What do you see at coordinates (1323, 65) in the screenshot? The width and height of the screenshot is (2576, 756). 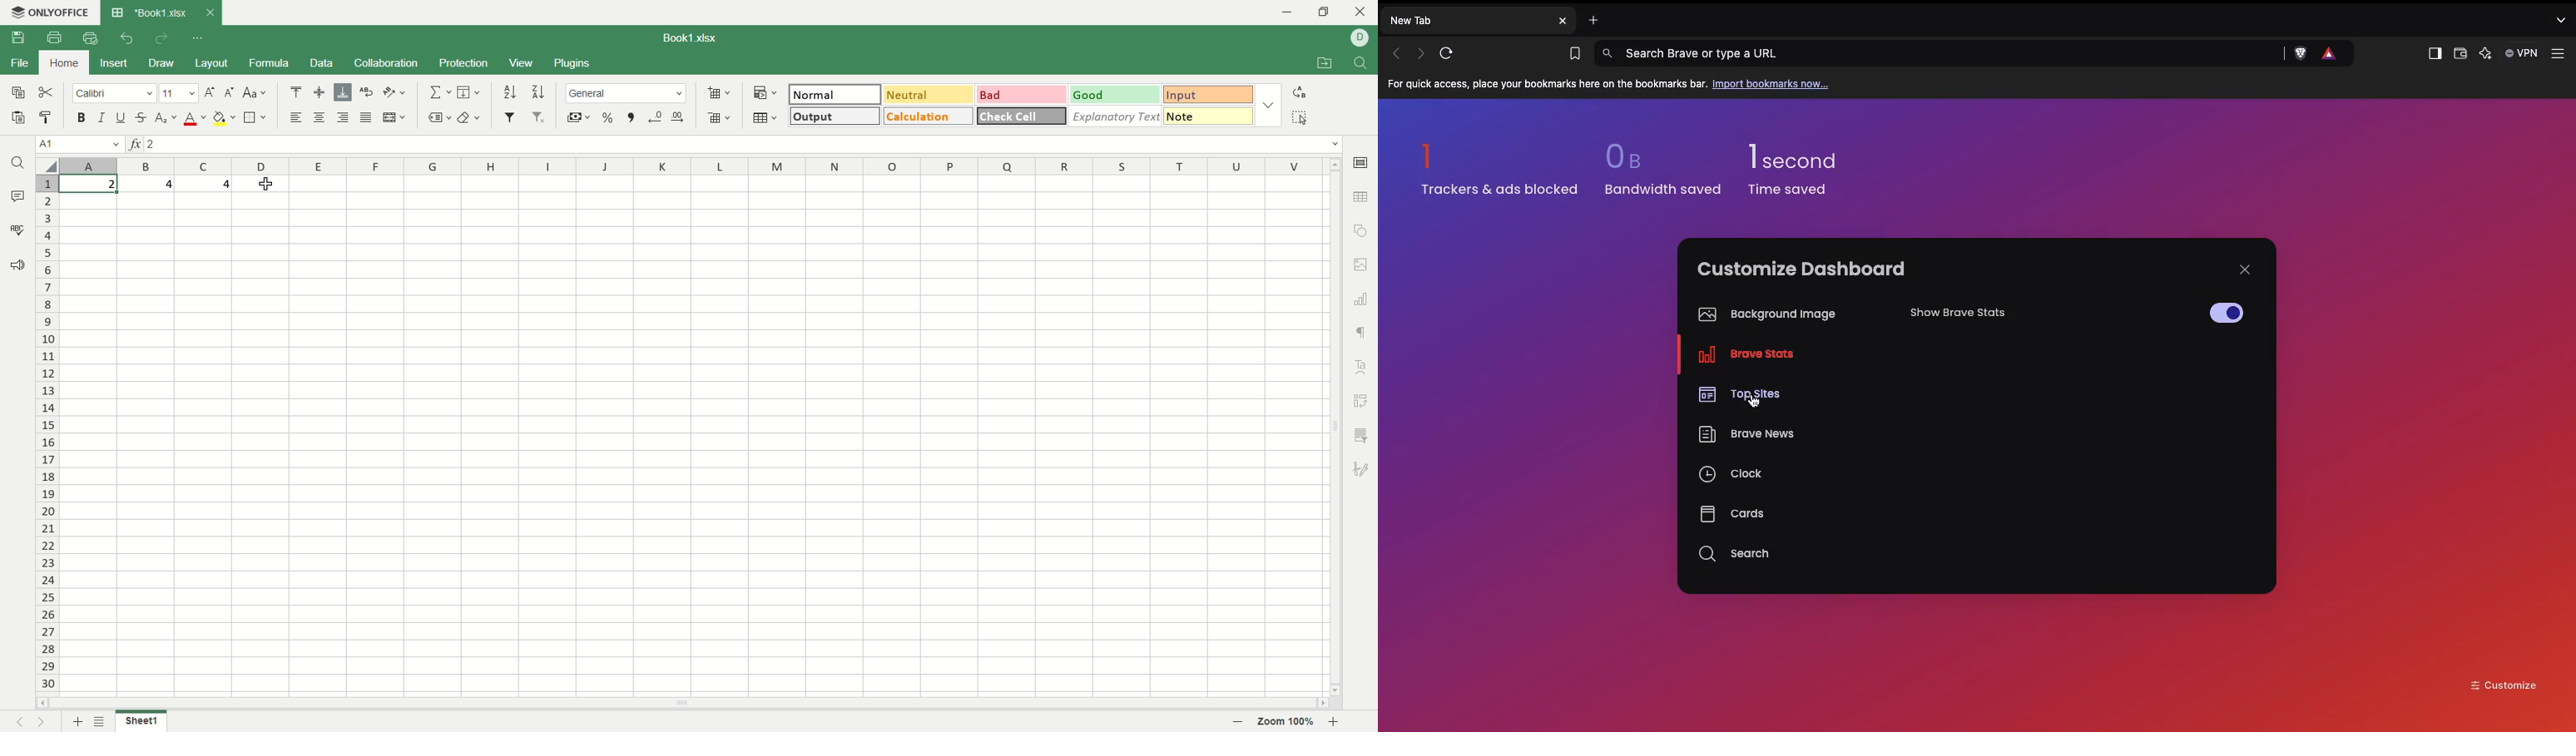 I see `open file location` at bounding box center [1323, 65].